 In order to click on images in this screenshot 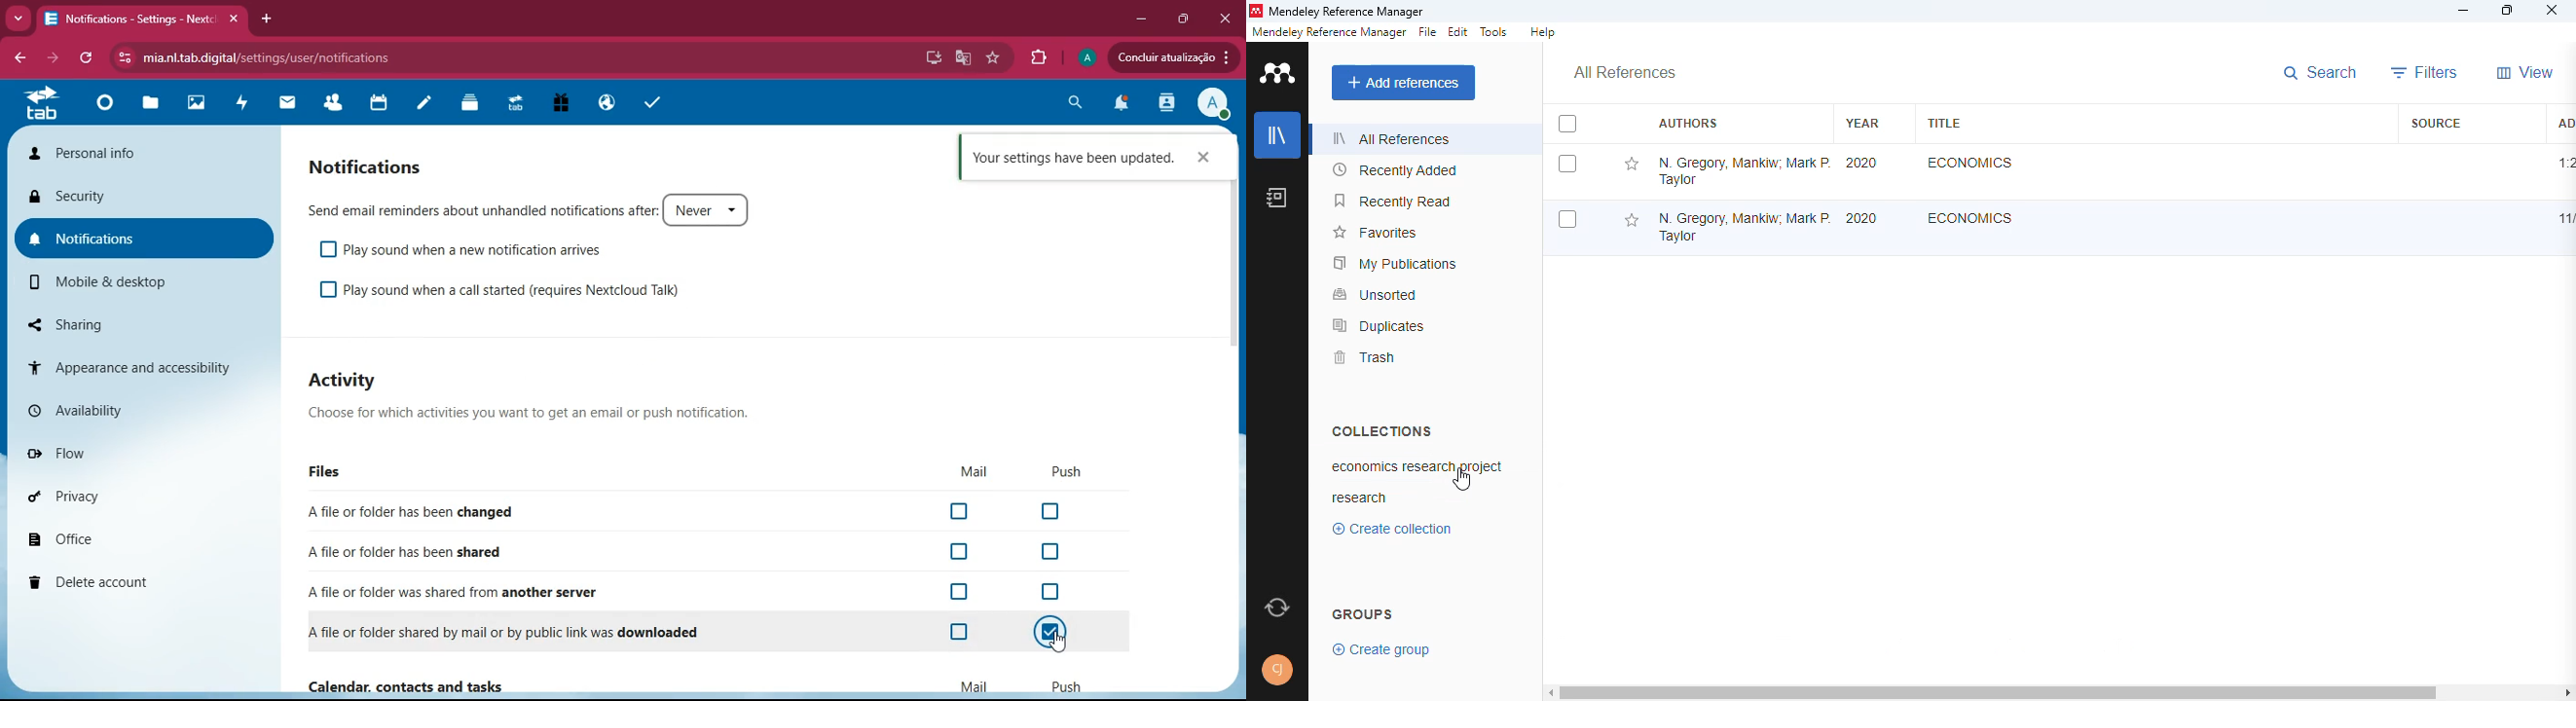, I will do `click(195, 106)`.